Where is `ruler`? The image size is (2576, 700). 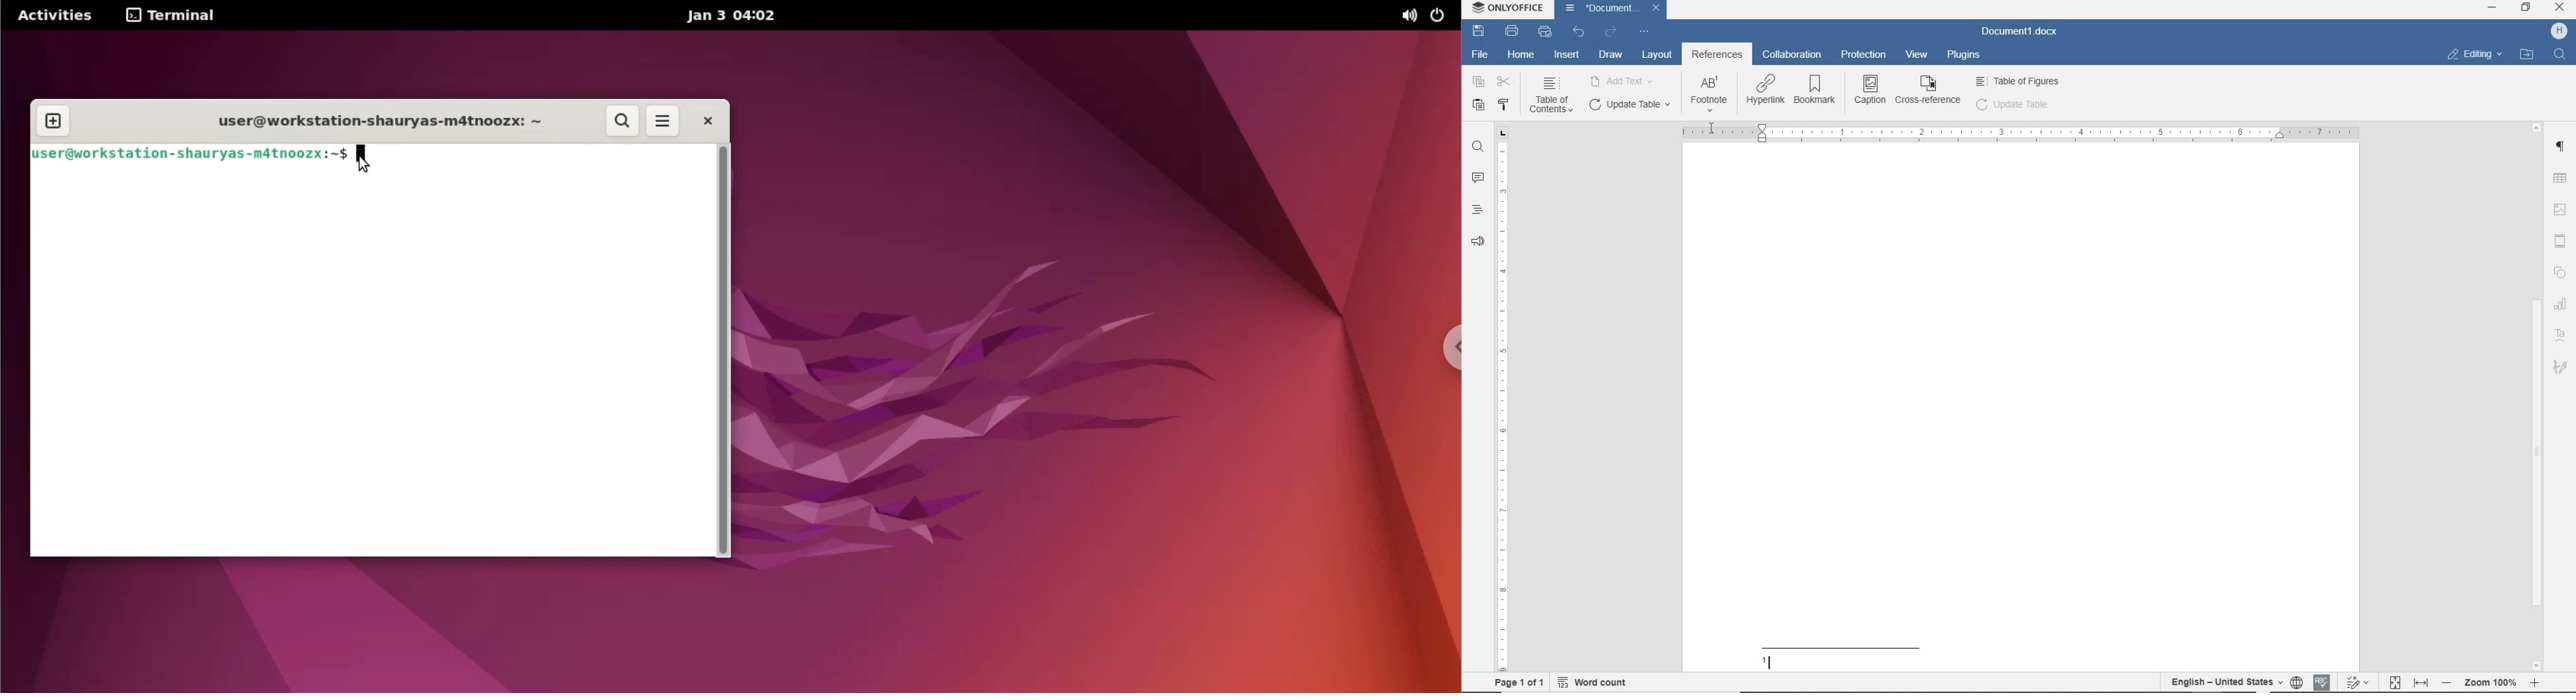 ruler is located at coordinates (1503, 401).